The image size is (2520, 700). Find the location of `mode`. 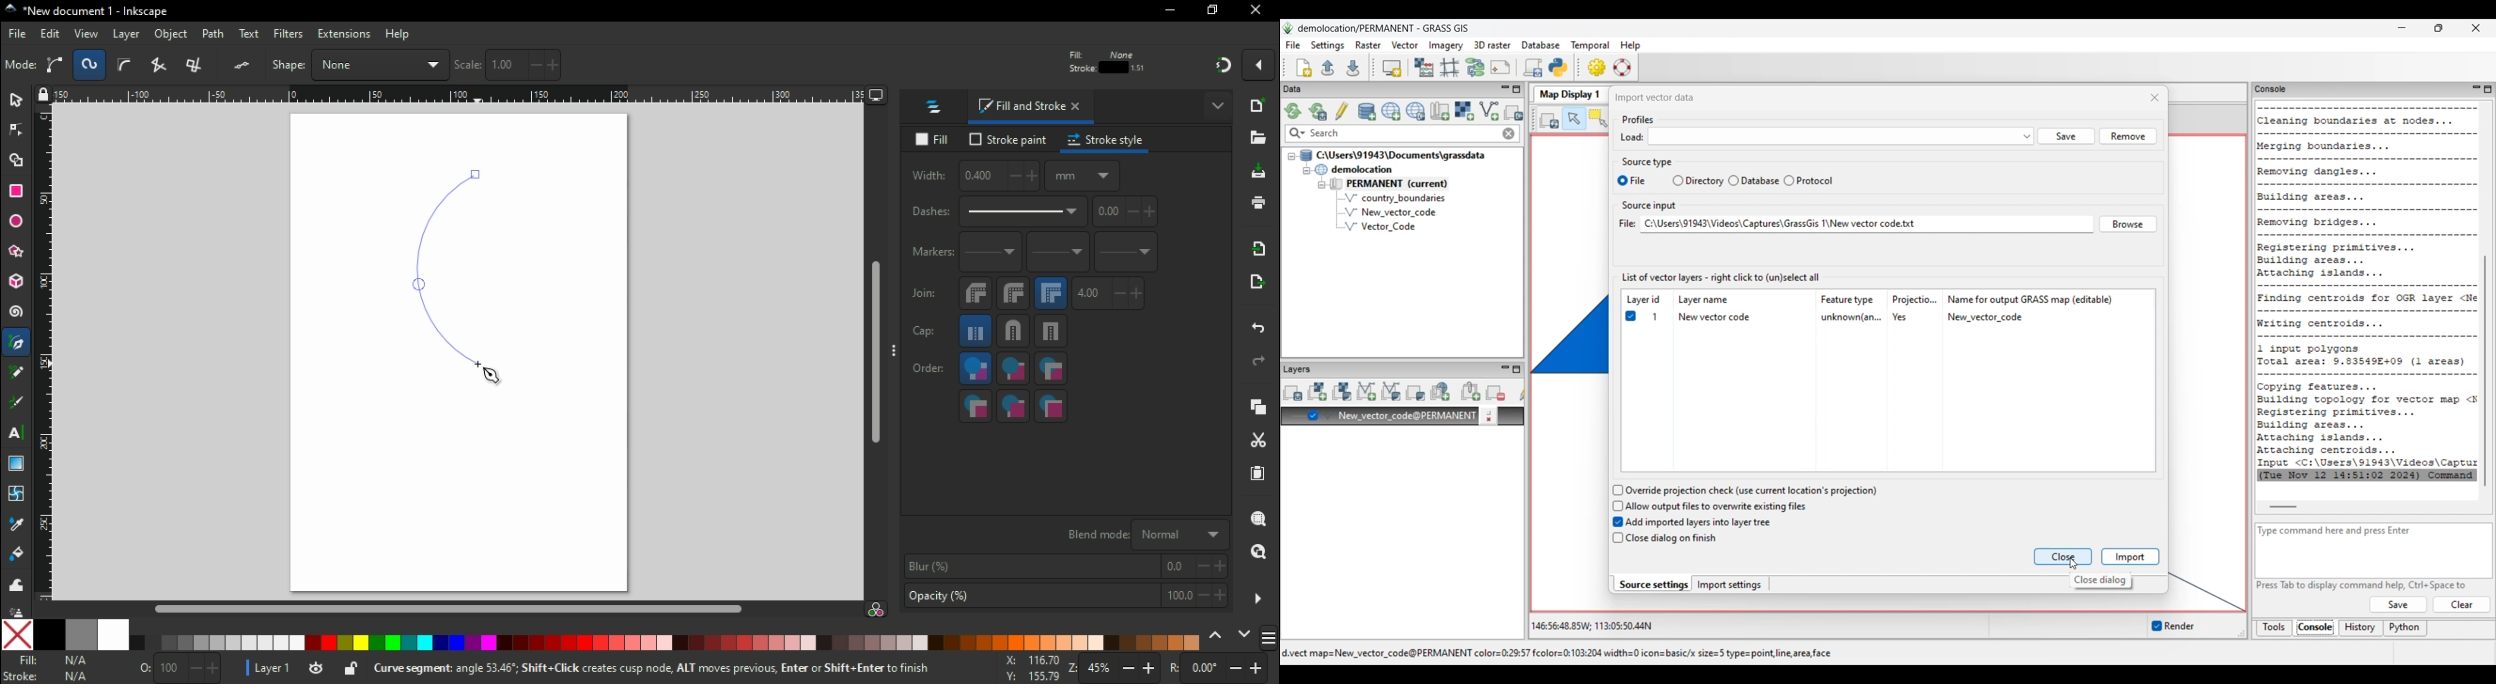

mode is located at coordinates (21, 66).